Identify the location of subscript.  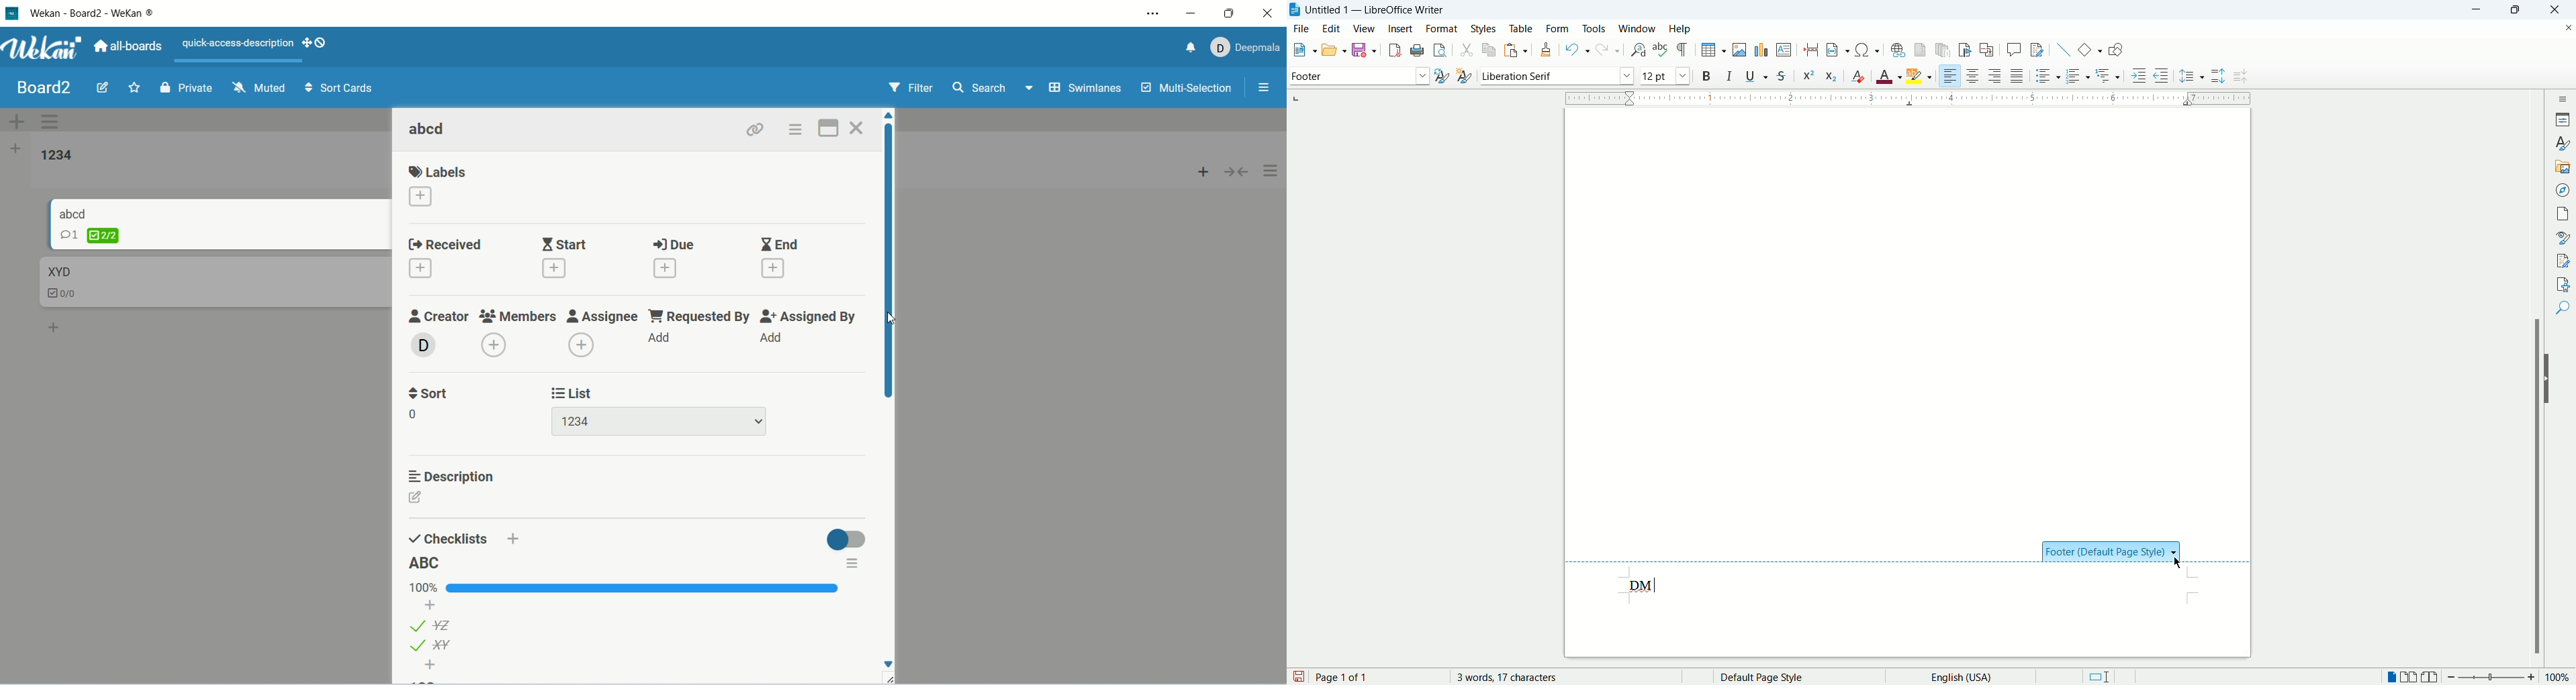
(1832, 77).